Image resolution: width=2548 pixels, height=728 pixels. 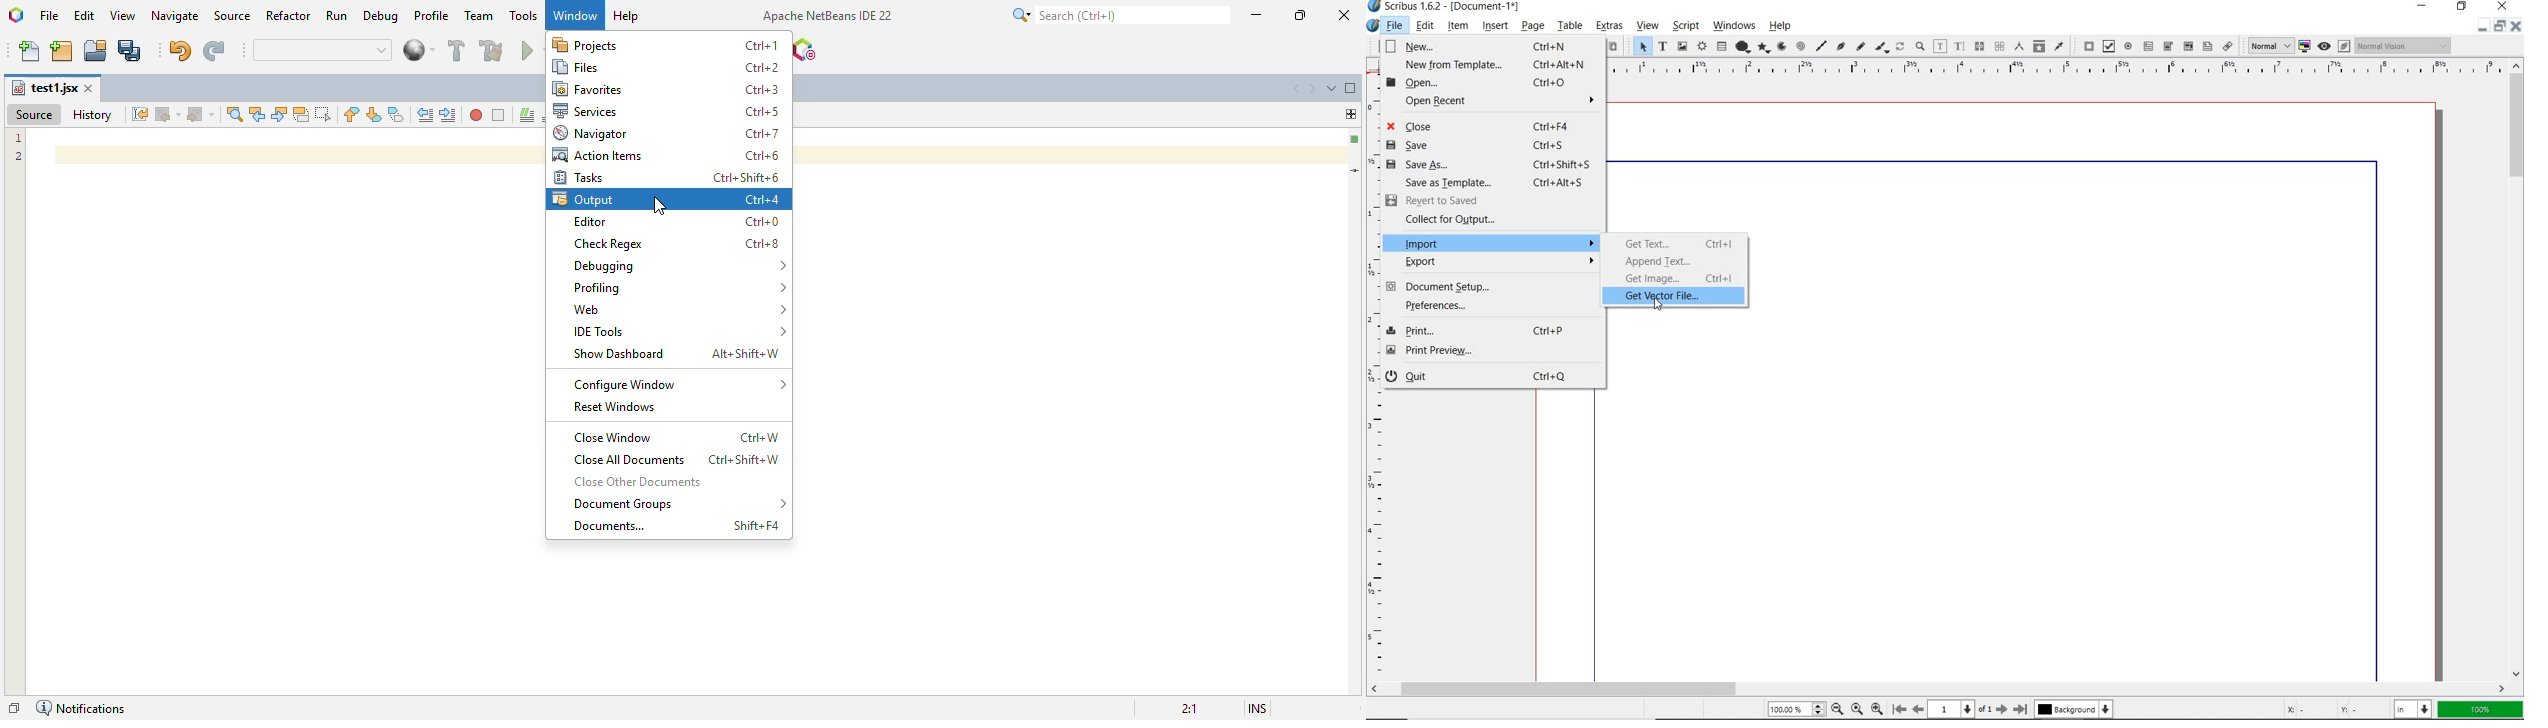 What do you see at coordinates (1374, 26) in the screenshot?
I see `system icon` at bounding box center [1374, 26].